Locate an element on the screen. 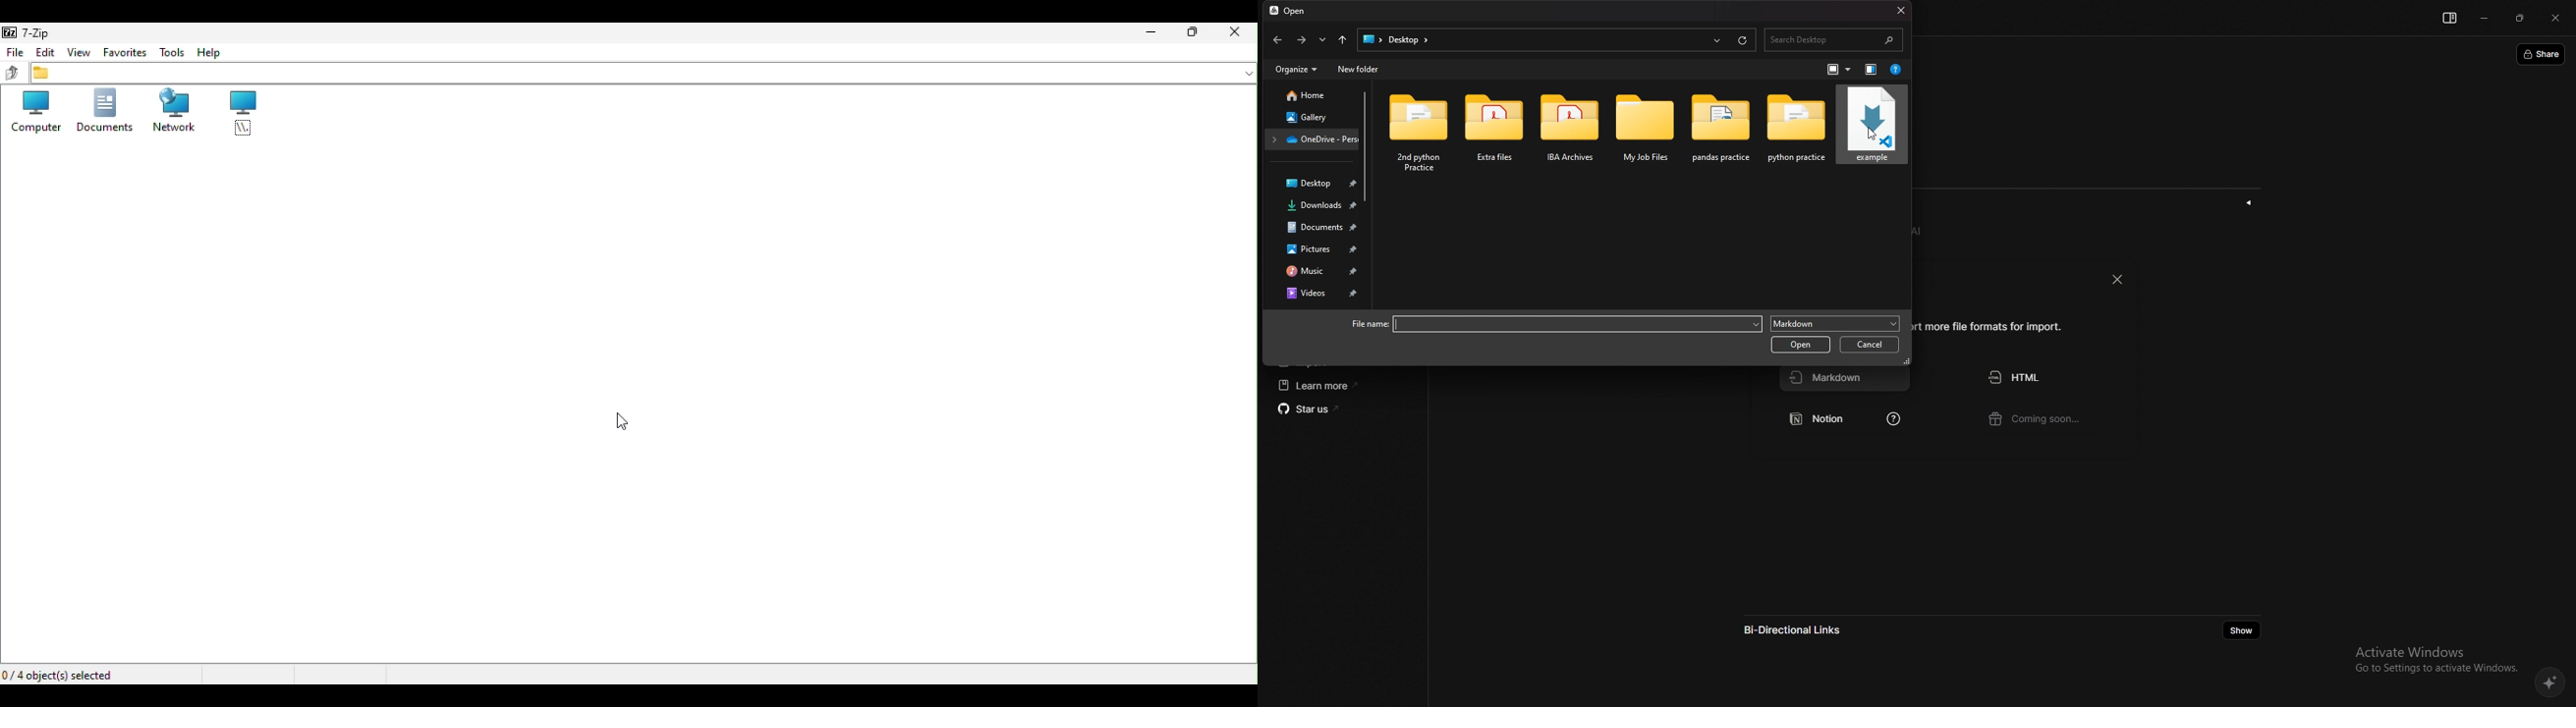  Close is located at coordinates (1237, 33).